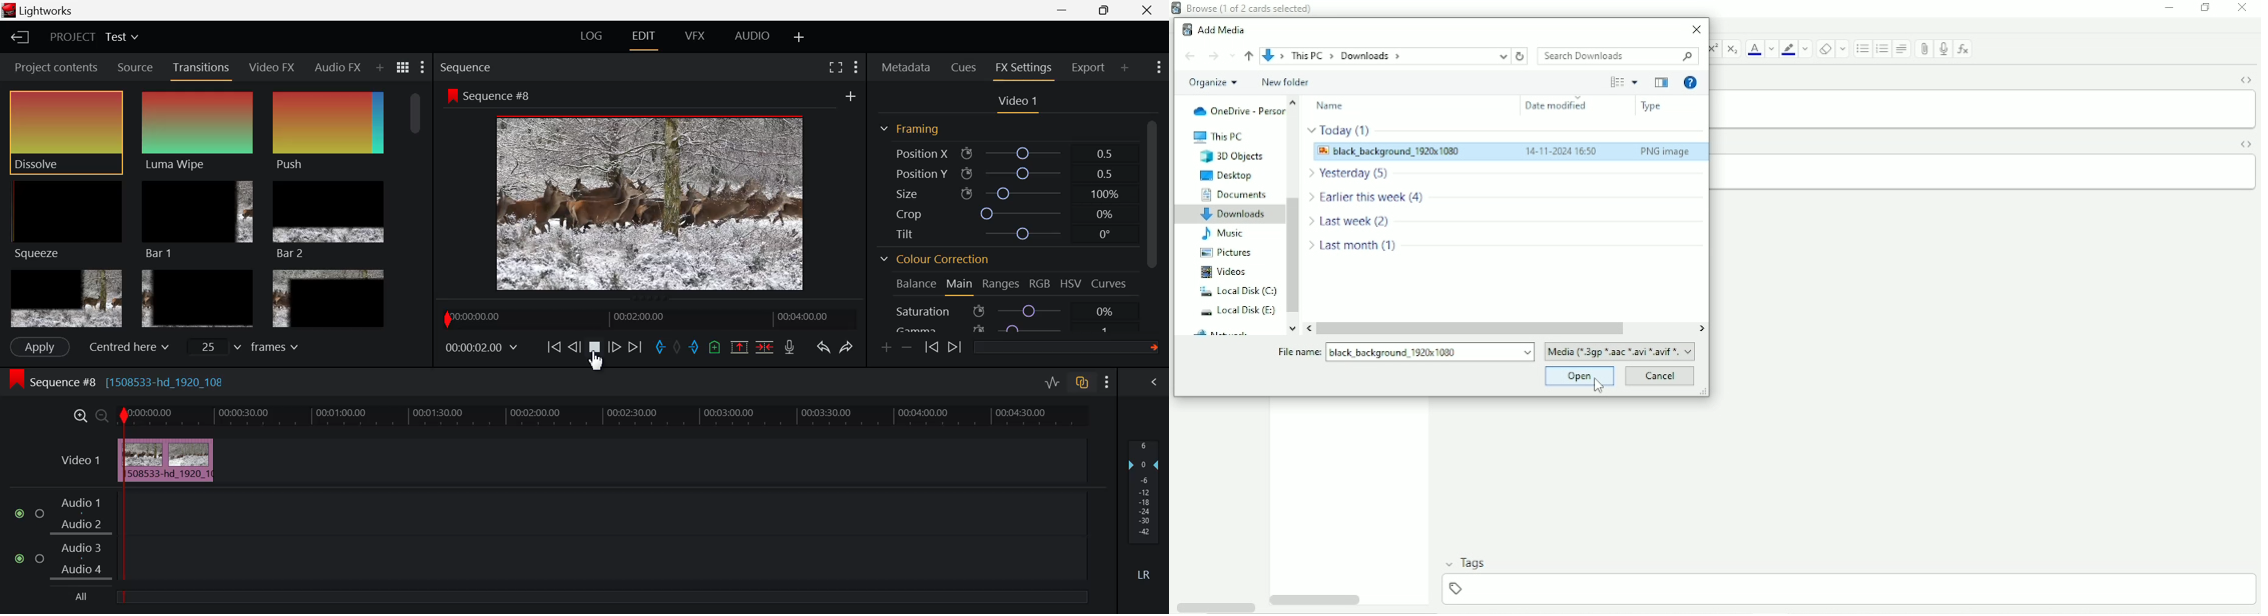  I want to click on Restore down, so click(2205, 8).